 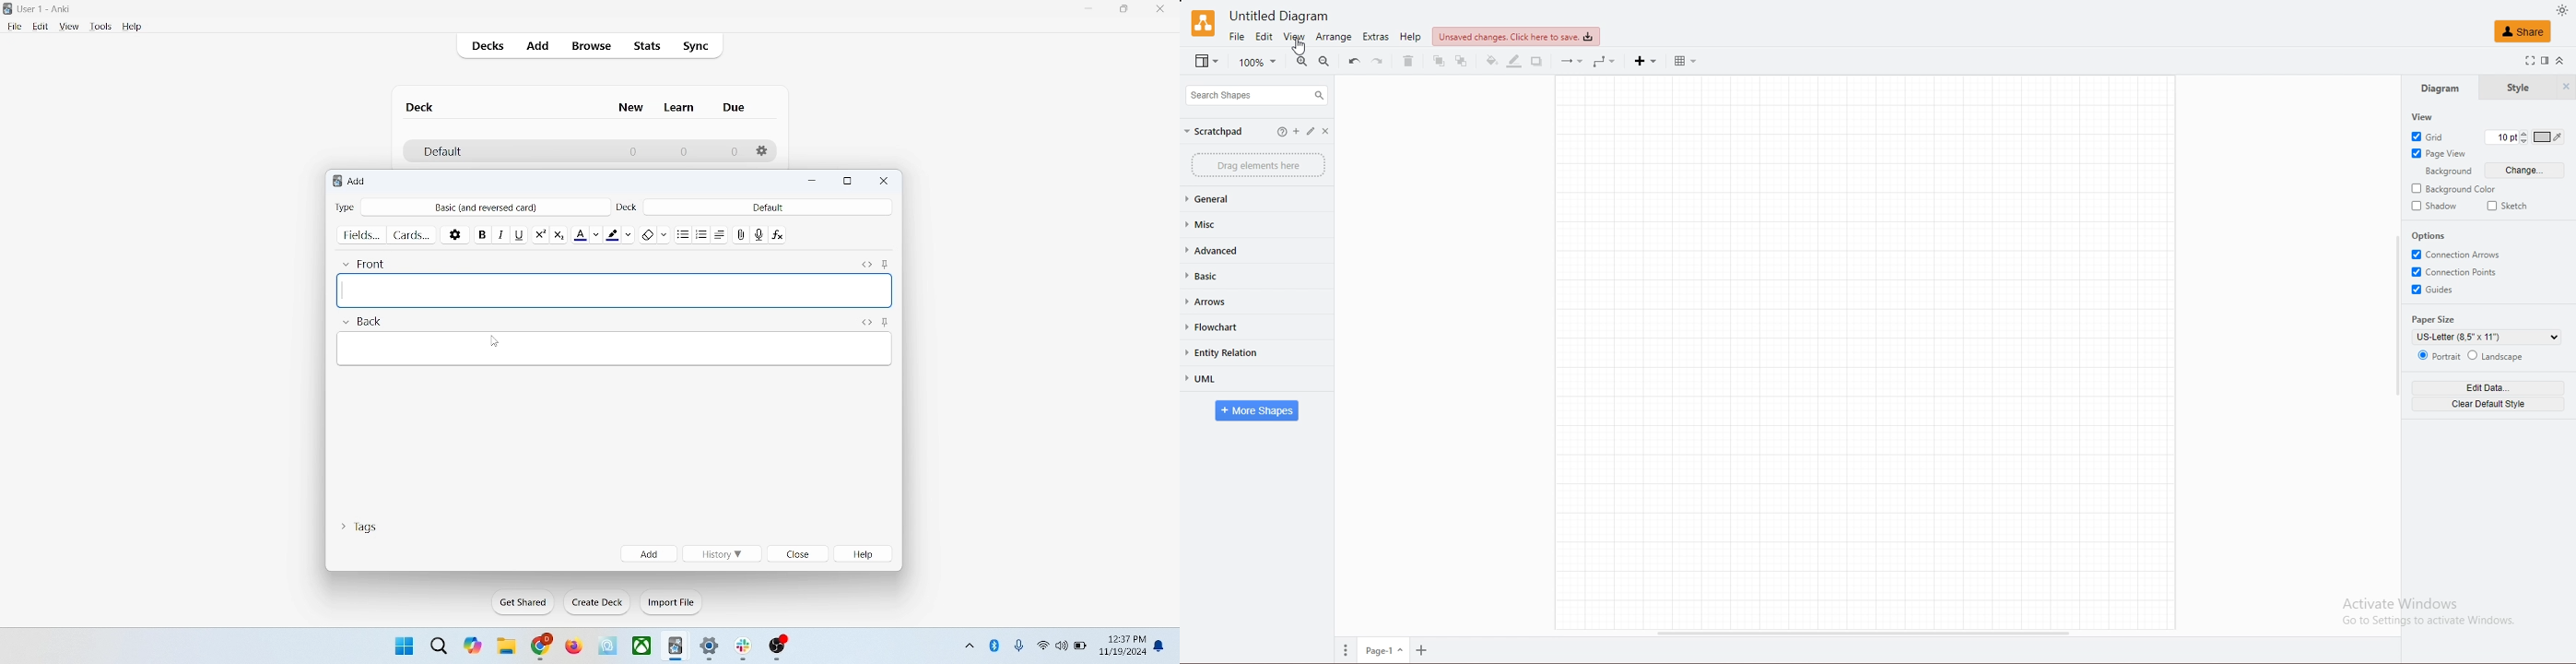 What do you see at coordinates (368, 261) in the screenshot?
I see `front` at bounding box center [368, 261].